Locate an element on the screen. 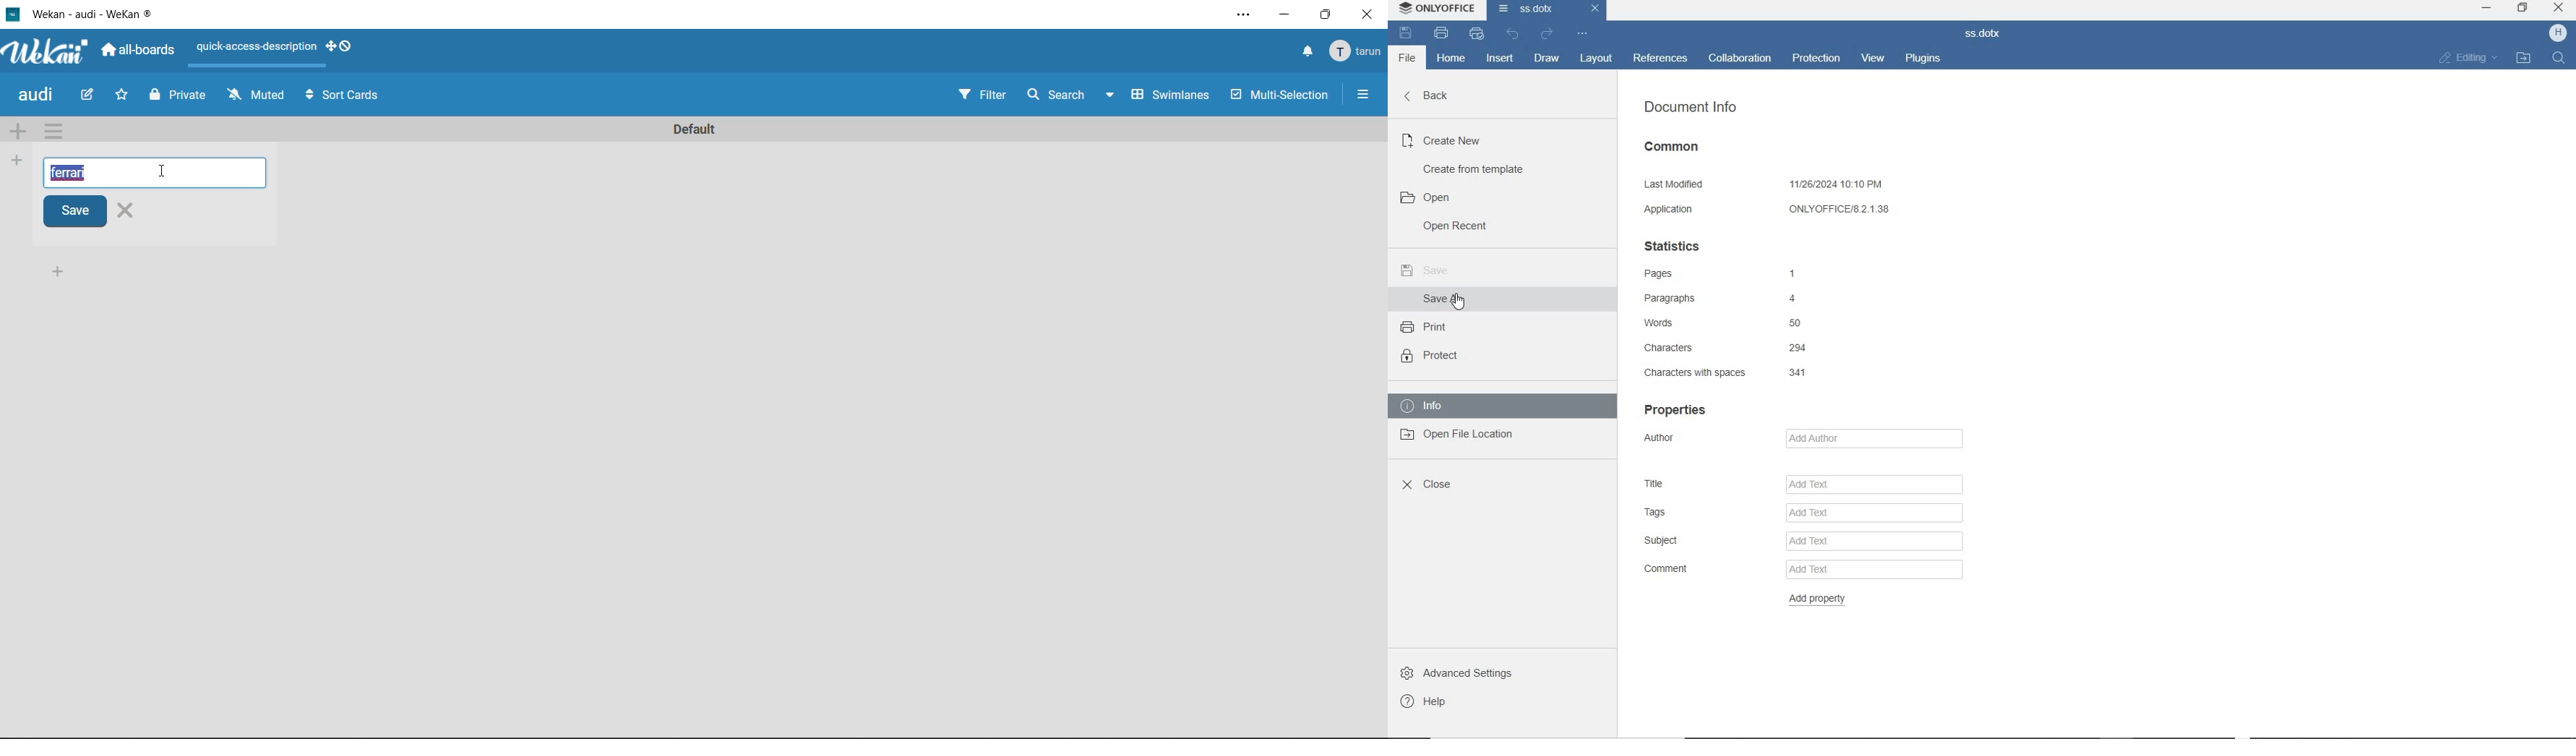 This screenshot has width=2576, height=756. OPEN FILE LOCATION is located at coordinates (2524, 57).